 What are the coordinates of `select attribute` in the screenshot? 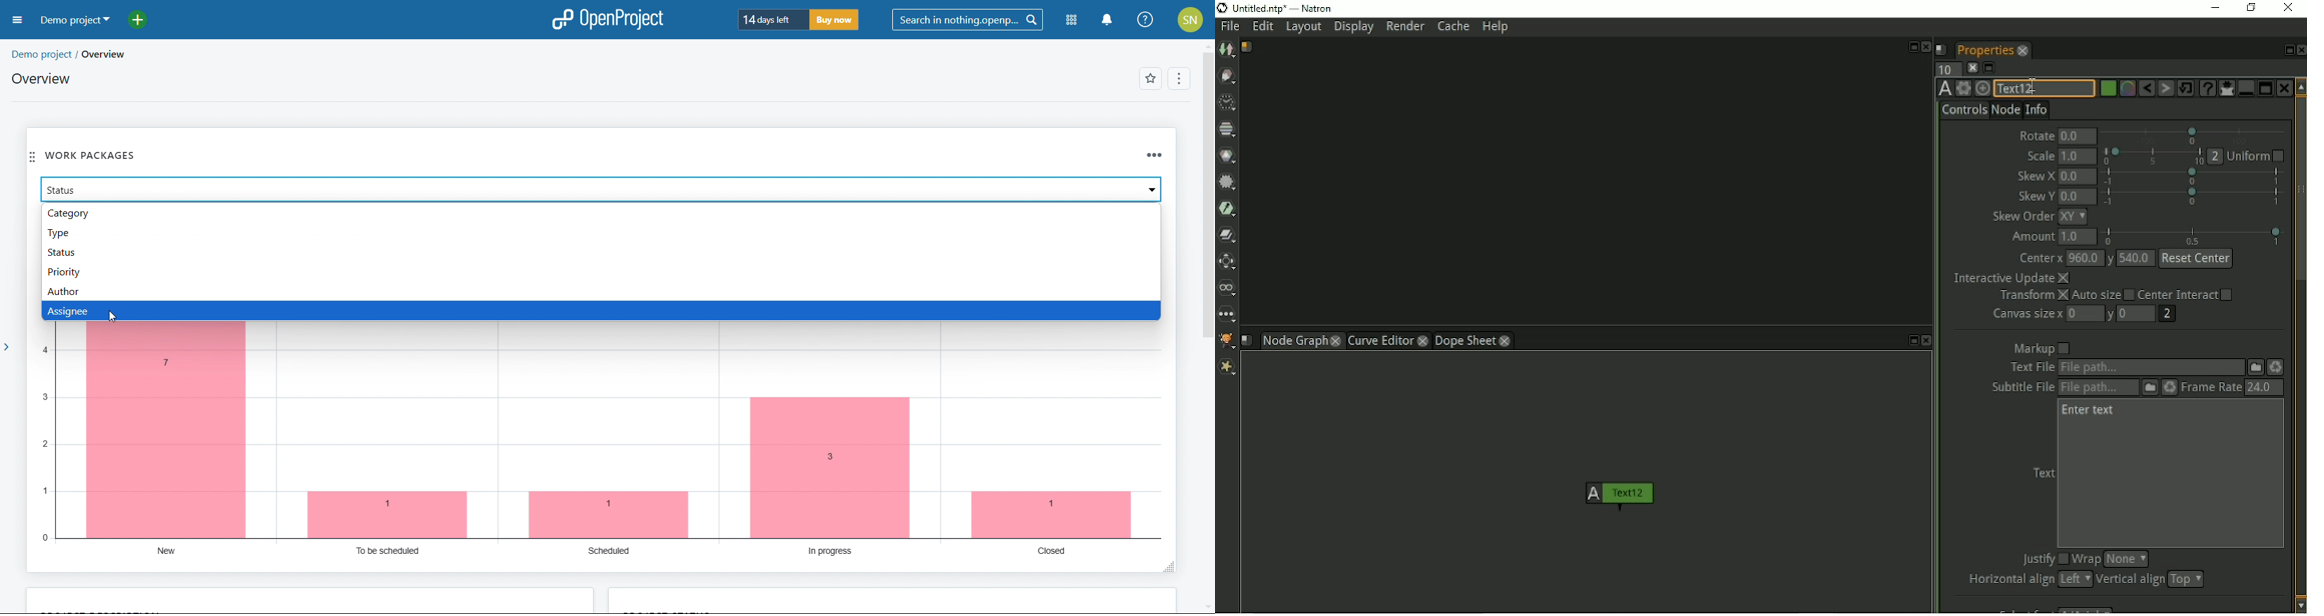 It's located at (590, 189).